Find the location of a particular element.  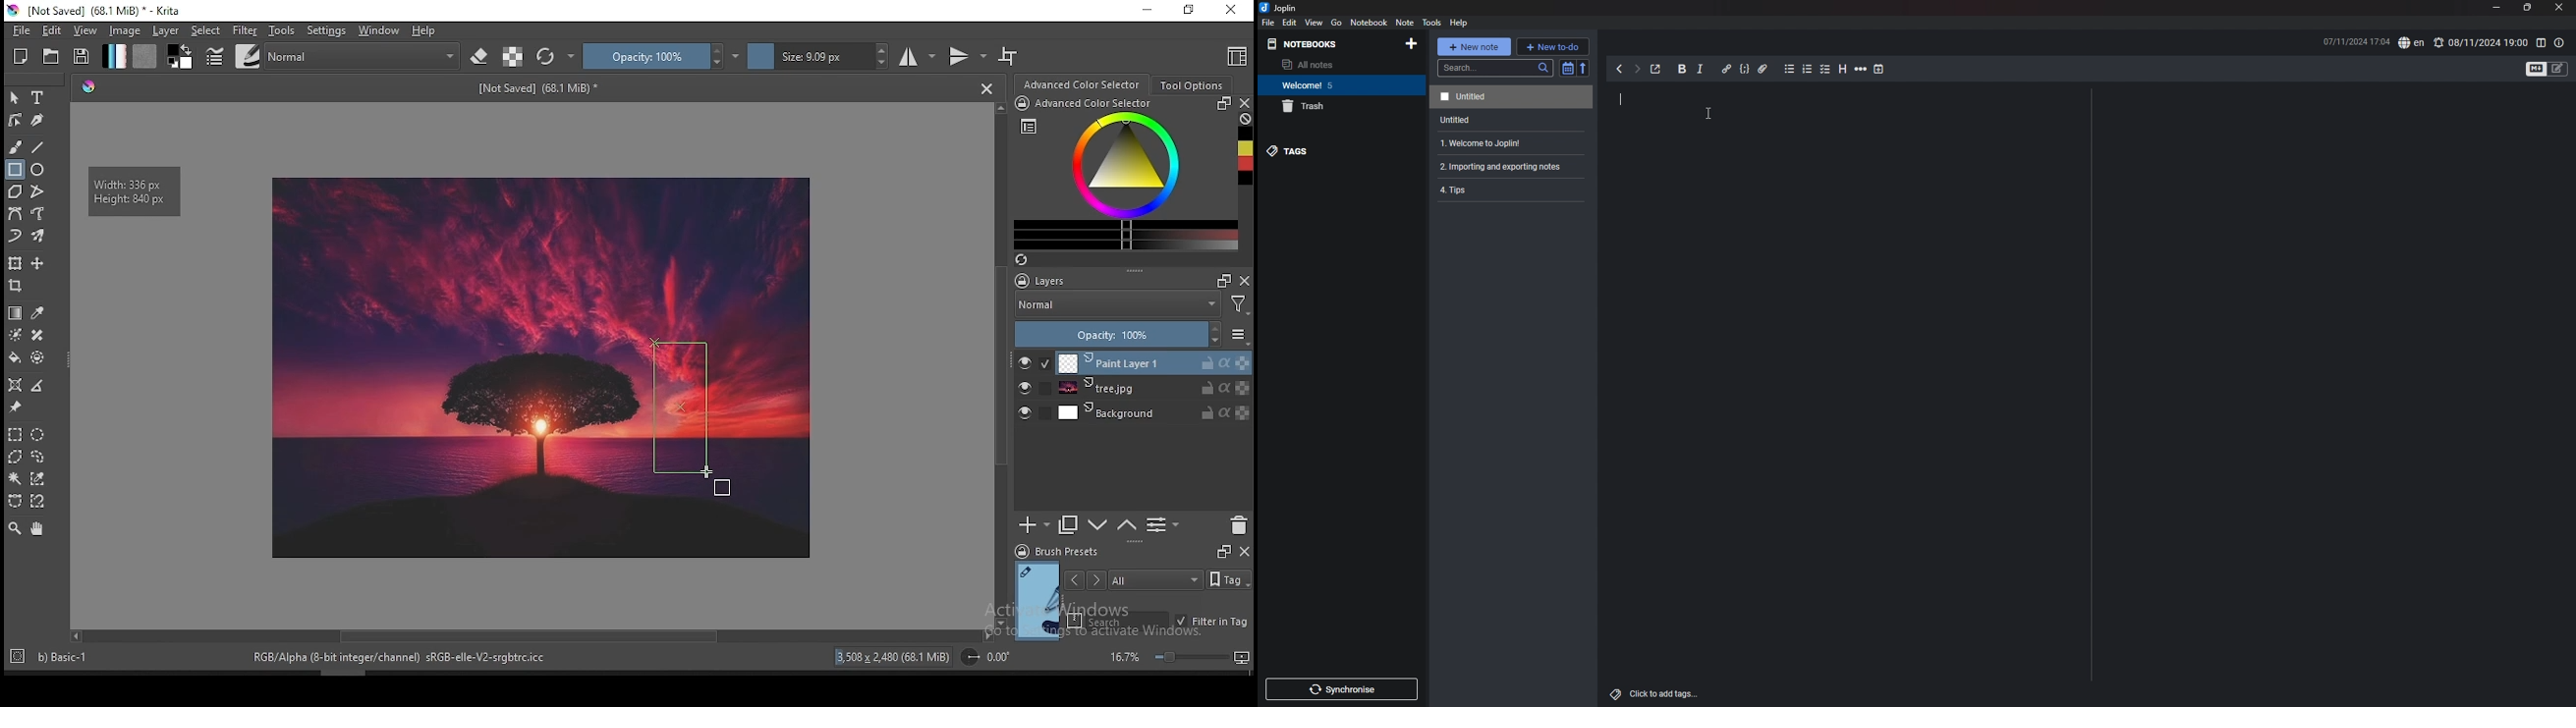

brush tool is located at coordinates (16, 147).